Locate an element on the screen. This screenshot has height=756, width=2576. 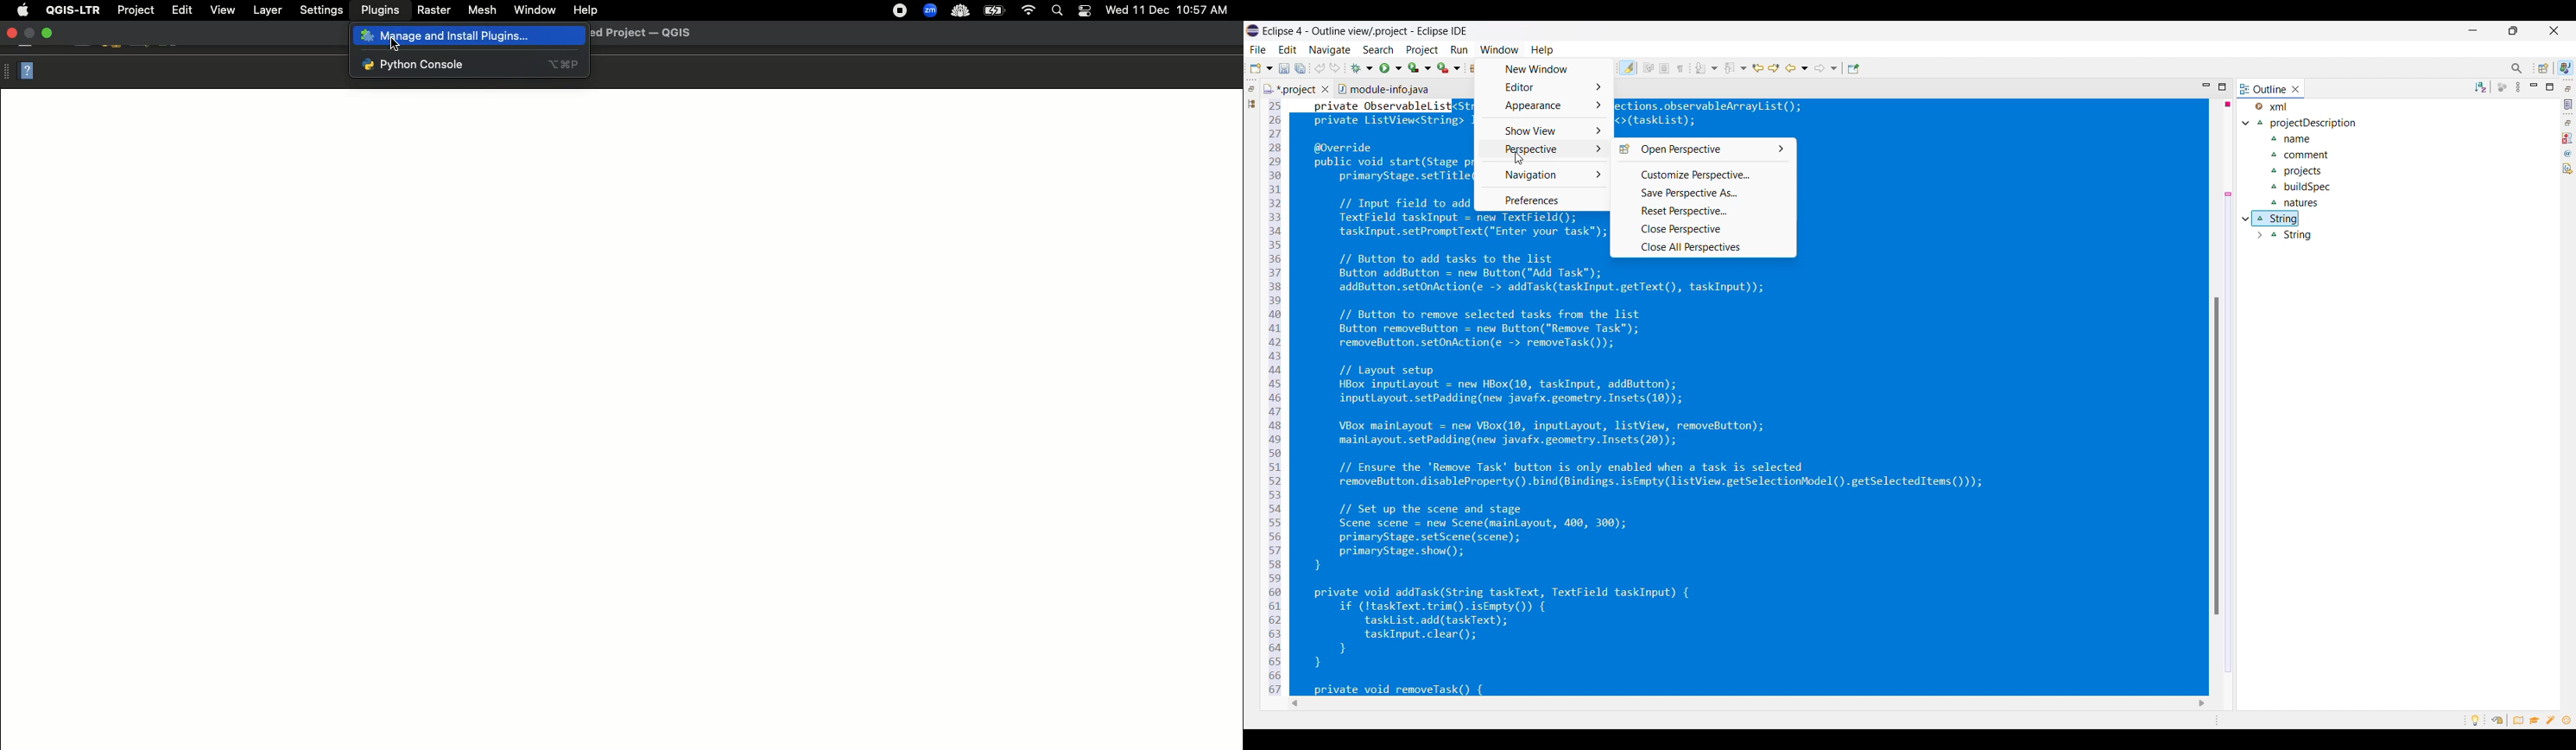
New window is located at coordinates (1543, 69).